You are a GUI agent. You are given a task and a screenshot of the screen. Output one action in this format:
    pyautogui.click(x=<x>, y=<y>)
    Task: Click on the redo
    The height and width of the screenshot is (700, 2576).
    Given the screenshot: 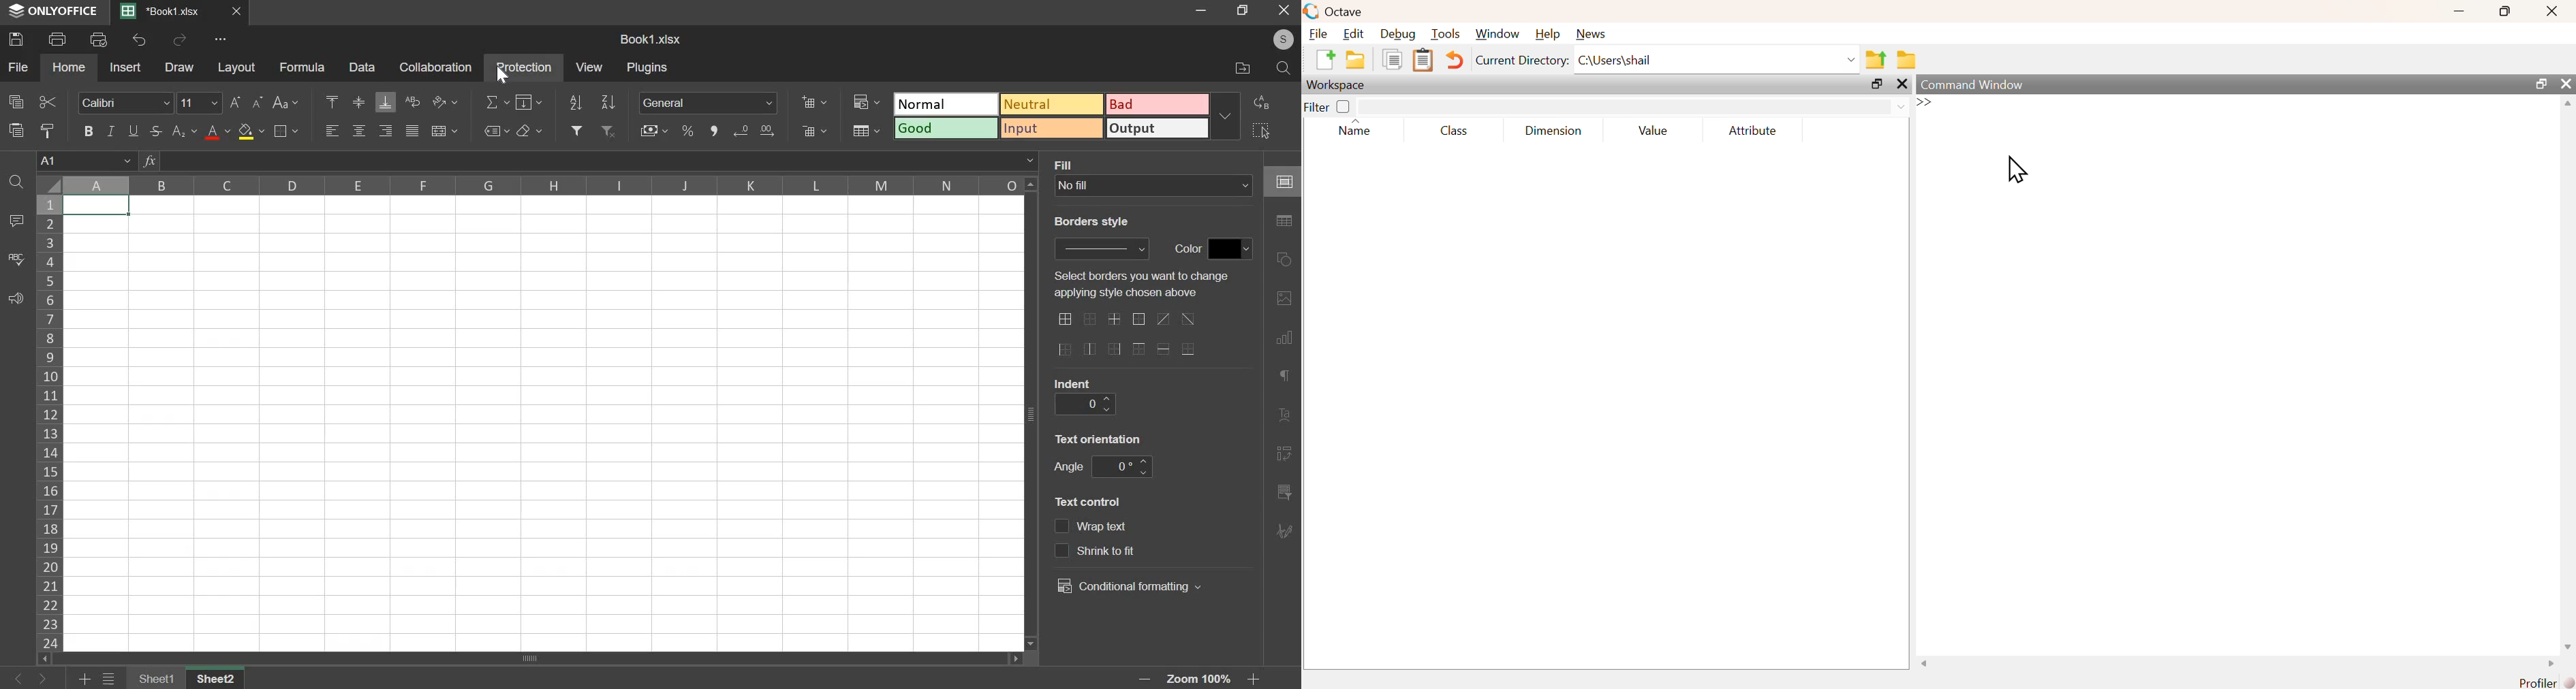 What is the action you would take?
    pyautogui.click(x=180, y=40)
    